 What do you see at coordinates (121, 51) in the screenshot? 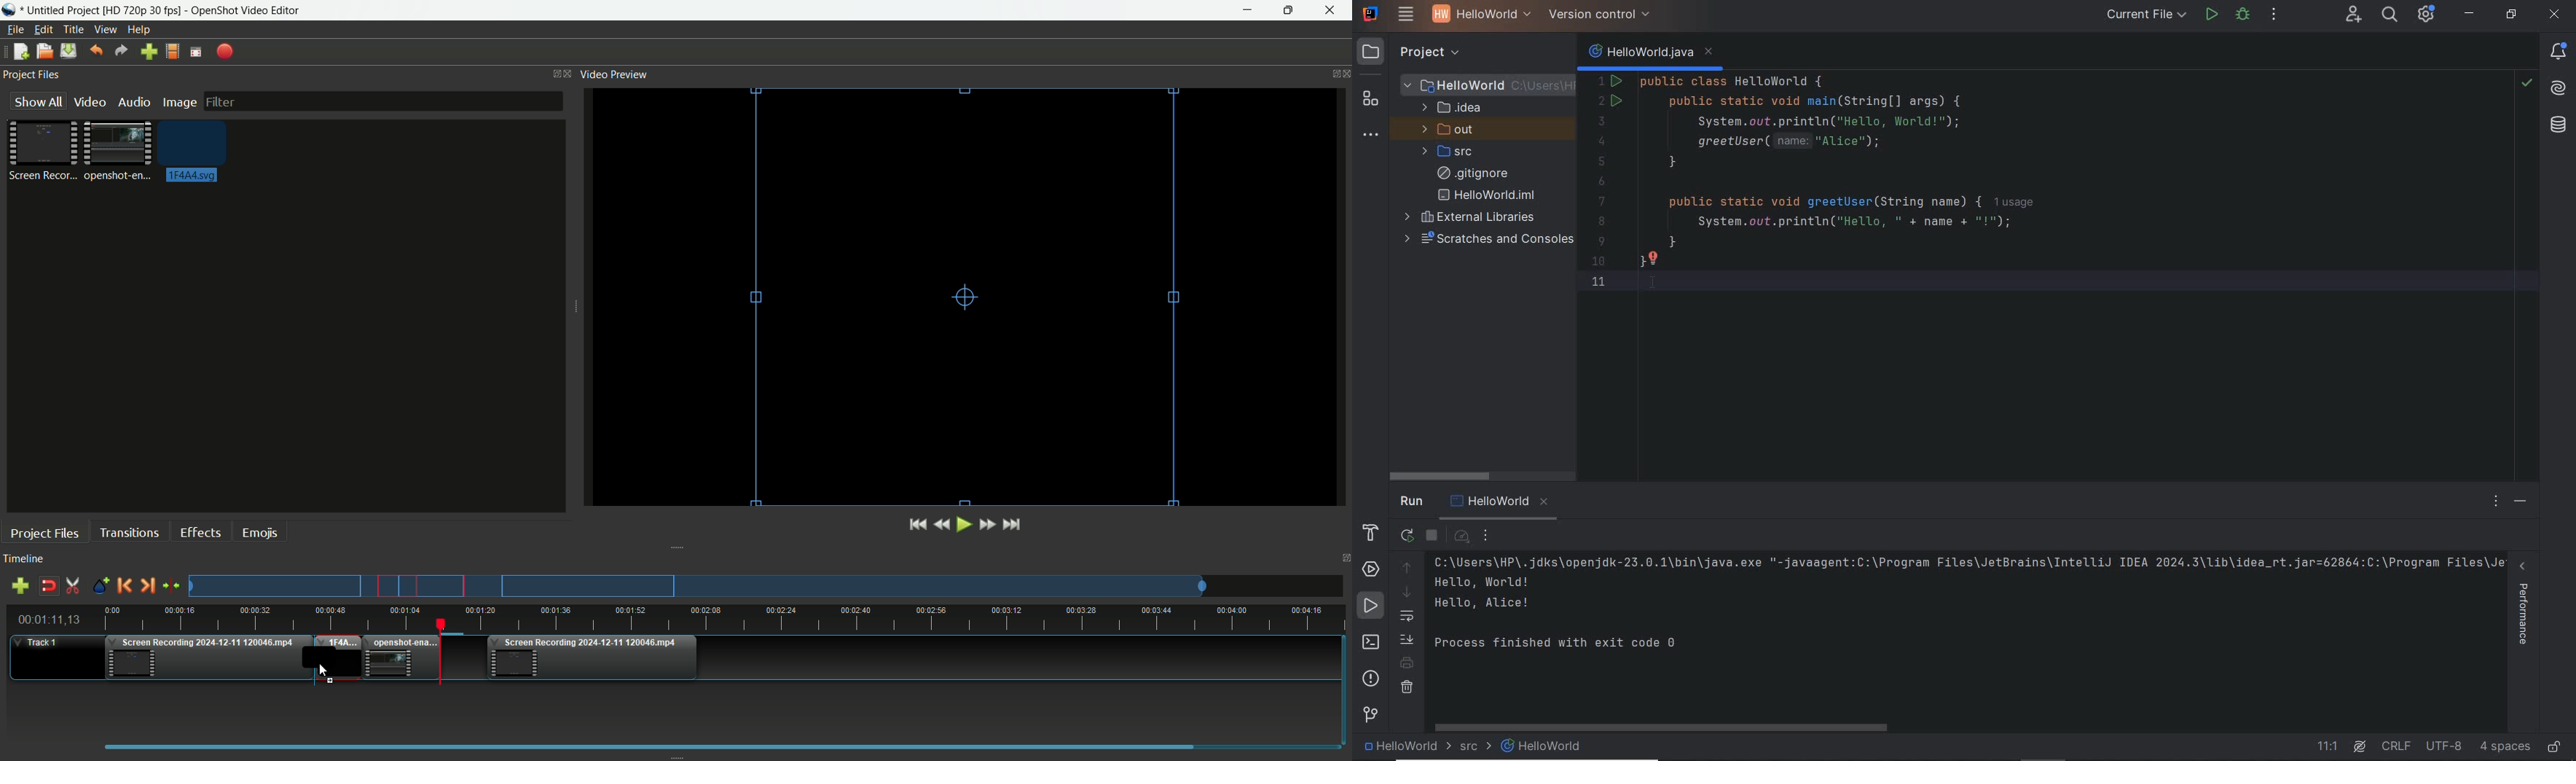
I see `Redo` at bounding box center [121, 51].